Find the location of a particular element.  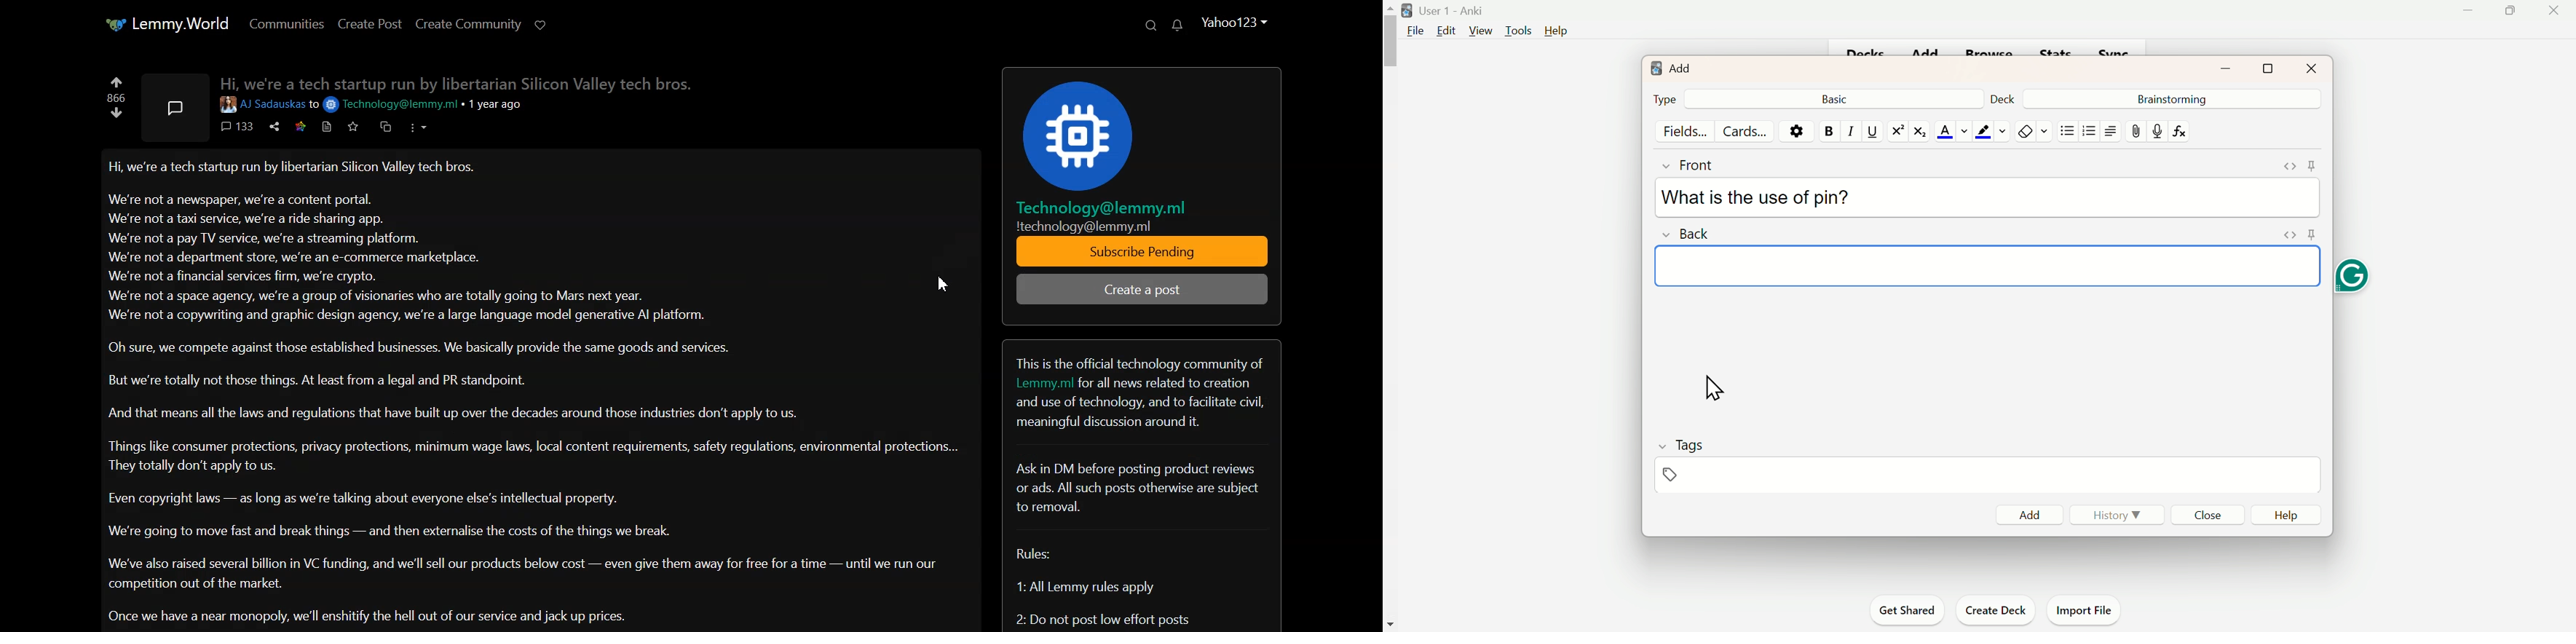

Hi, we're a tech startup run by libertarian Silicon Valley tech bros. We're not a newspaper, we're a content portal. We're not a taxi service, we're a ride sharing app. We're not a pay TV service, we're a streaming platform. We're not a department store, we're an e-commerce marketplace. We're not a financial services firm, we're crypto. We're not a space agency, we're a group of visionaries who are totally going to Mars next year. We're not a copywriting and graphic design agency, we're a large language model generative Al platform. Oh sure, we compete against those established businesses. We basically provide the same goods and services. But we're totally not those things. At least from a legal and PR standpoint. And that means all the laws and regulations that have built up over the decades around those industries don't apply to us. Things like consumer protections, privacy protections, minimum wage laws, local content requirements, safety regulations, environmental protections... They totally don't apply to us. Even copyright laws — as long as we're talking about everyone else's intellectual property. We're going to move fast and break things — and then externalise the costs of the things we break. We've also raised several billion in VC funding, and we'll sell our products below cost — even give them away for free for a time — until we run our competition out of the market. Once we have a near monopoly, we'll enshitify the hell out of our service and jack up our prices. is located at coordinates (537, 393).